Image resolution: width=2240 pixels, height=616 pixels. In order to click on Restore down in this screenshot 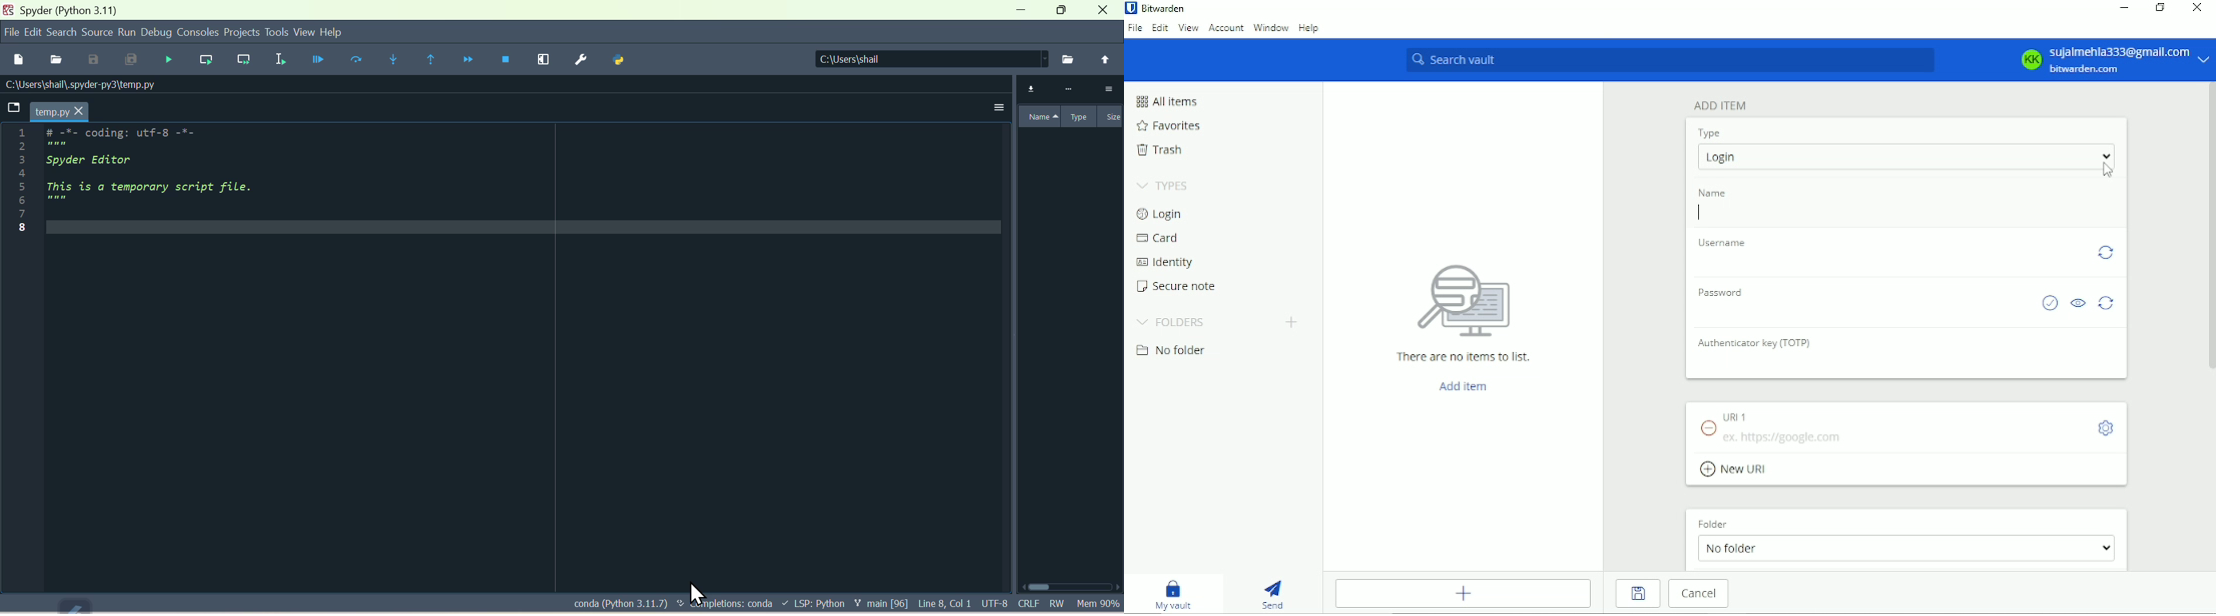, I will do `click(2158, 8)`.